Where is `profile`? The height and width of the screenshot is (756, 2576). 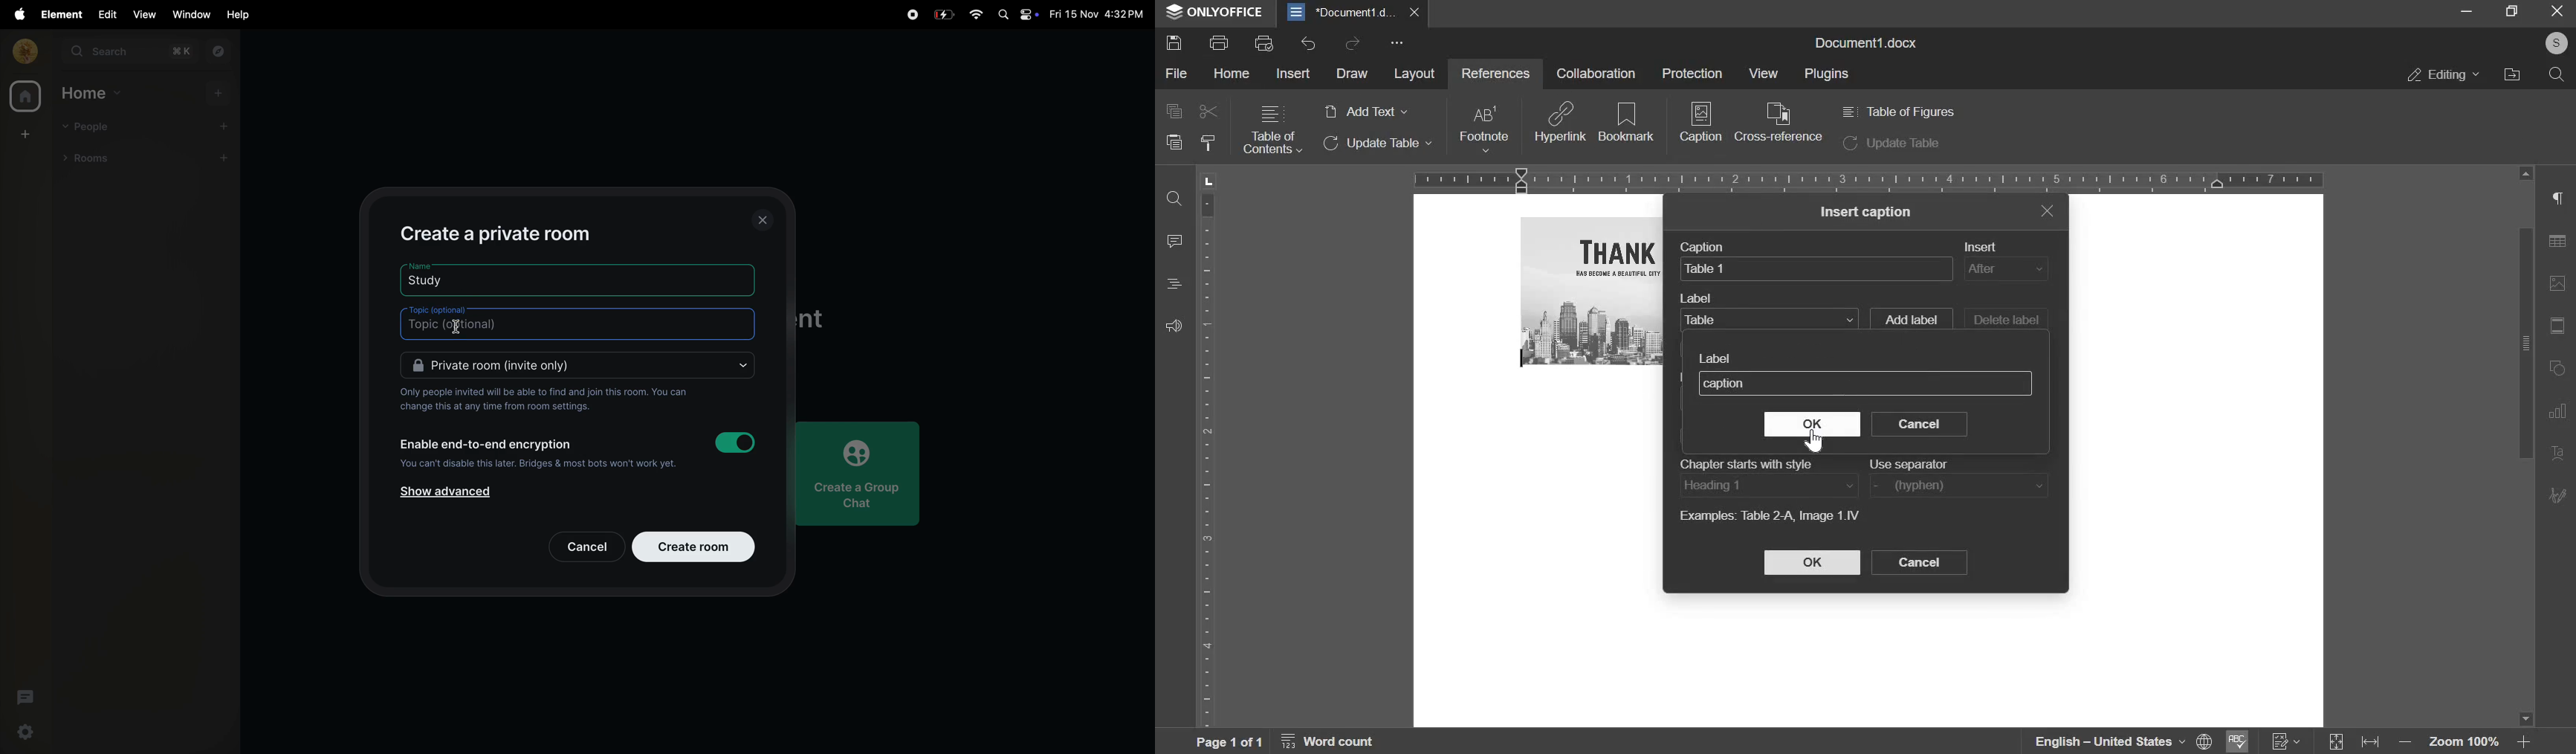
profile is located at coordinates (2554, 44).